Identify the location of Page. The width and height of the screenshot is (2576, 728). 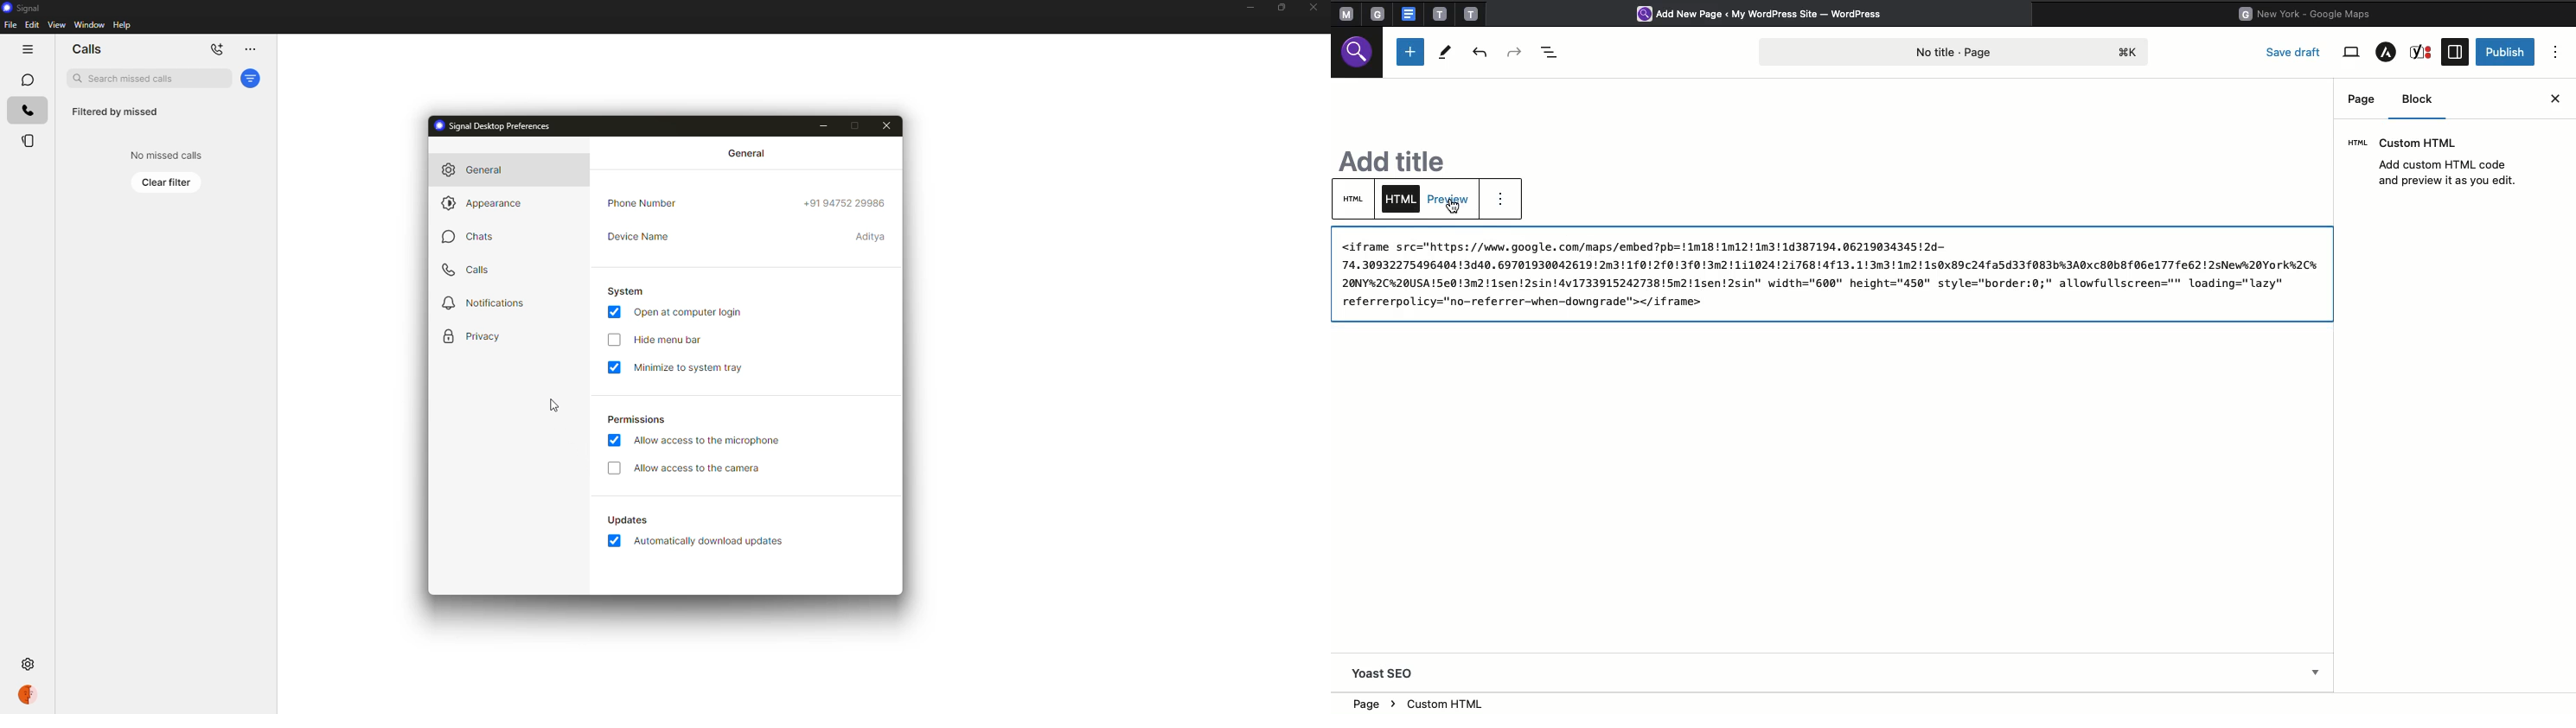
(1958, 50).